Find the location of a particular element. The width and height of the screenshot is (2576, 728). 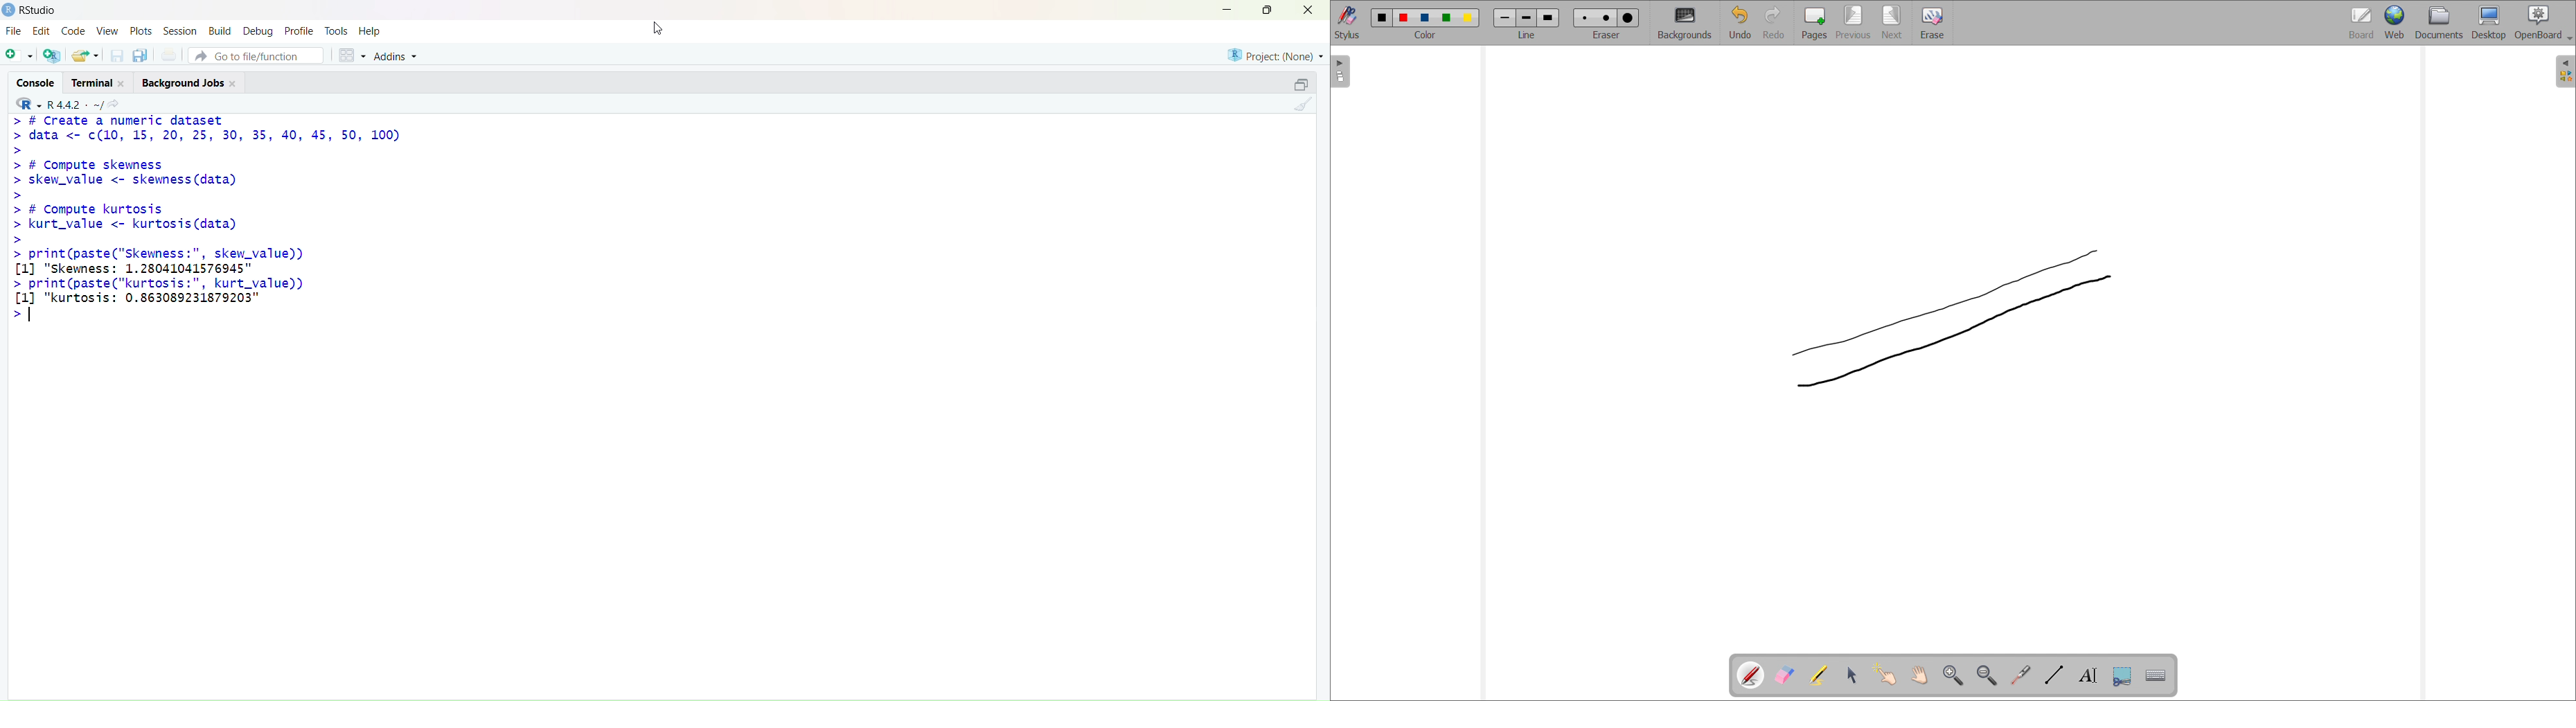

Eraser size is located at coordinates (1586, 18).